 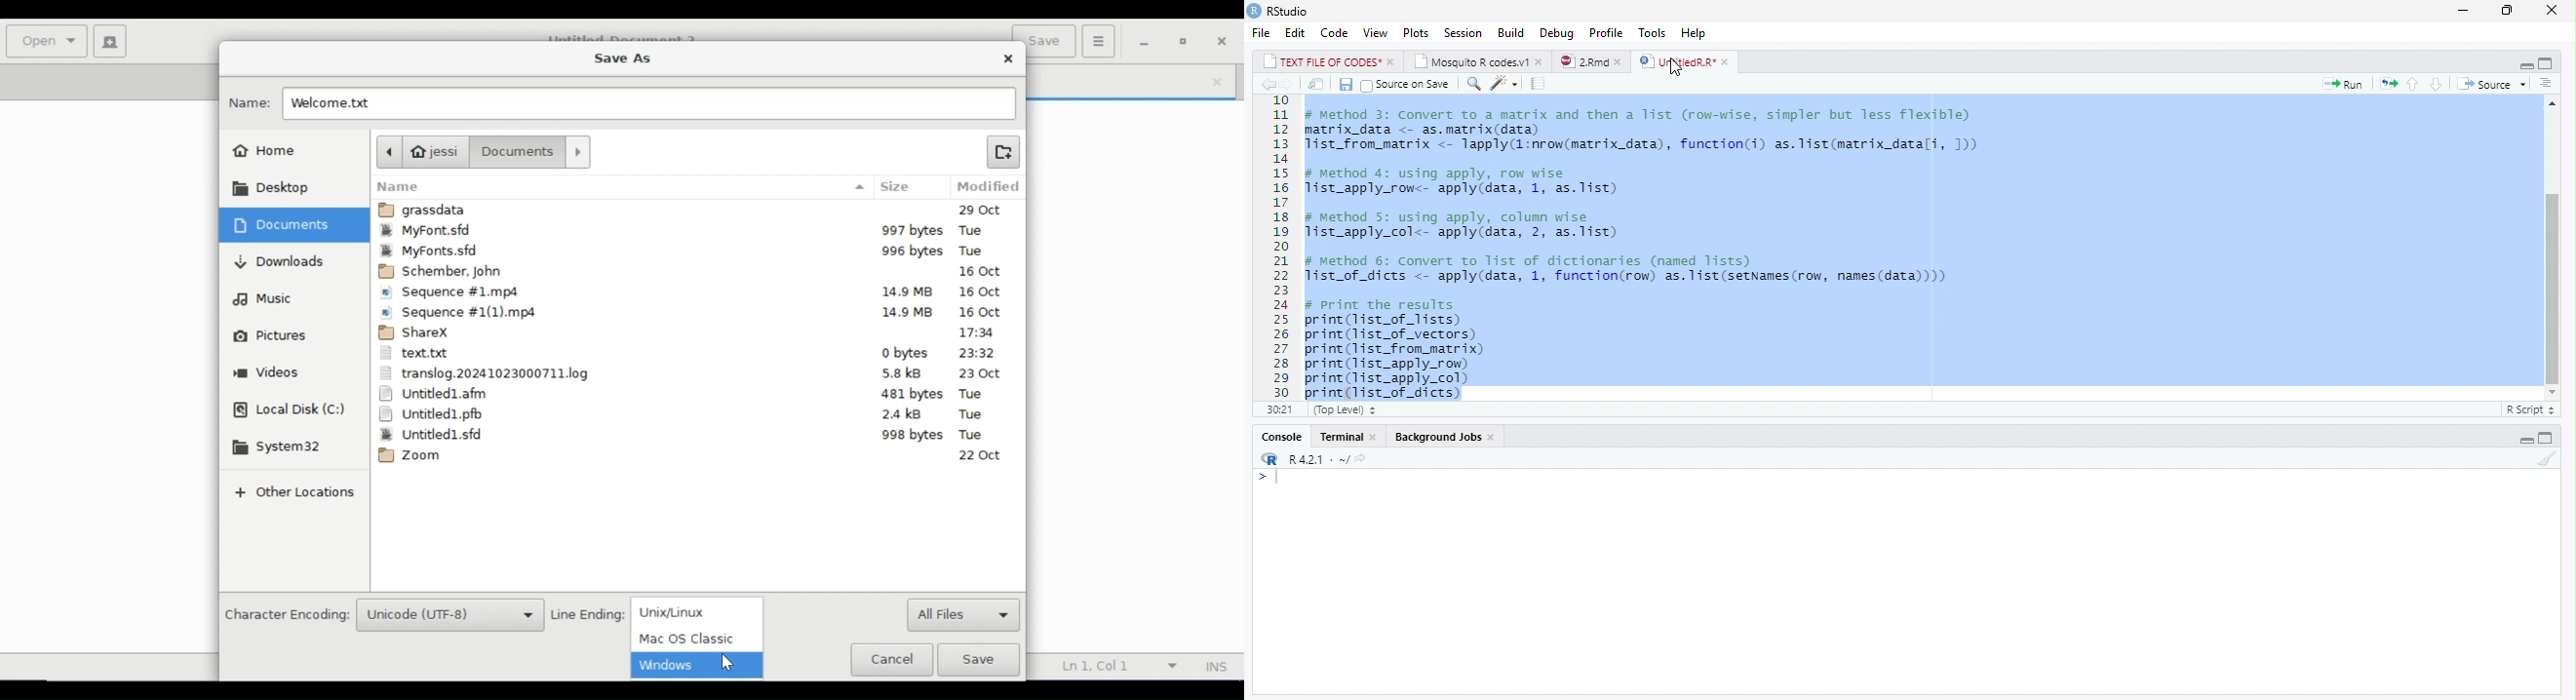 I want to click on restore, so click(x=1185, y=42).